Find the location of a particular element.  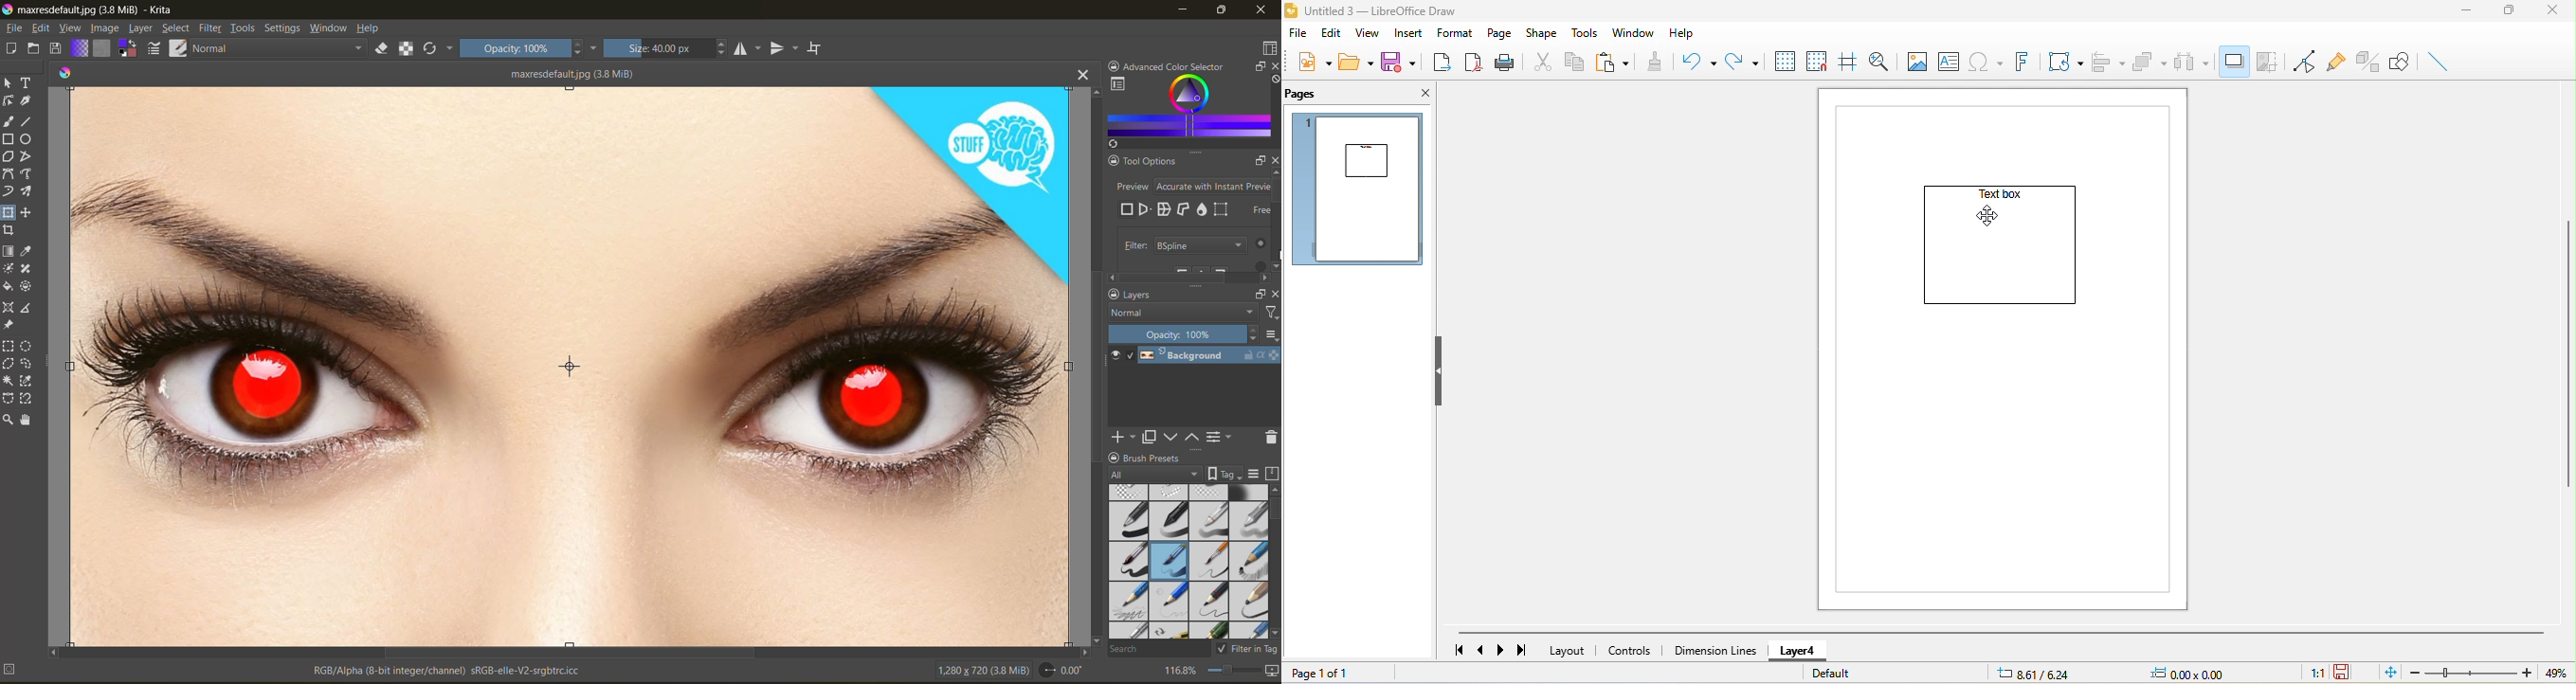

tools is located at coordinates (245, 28).